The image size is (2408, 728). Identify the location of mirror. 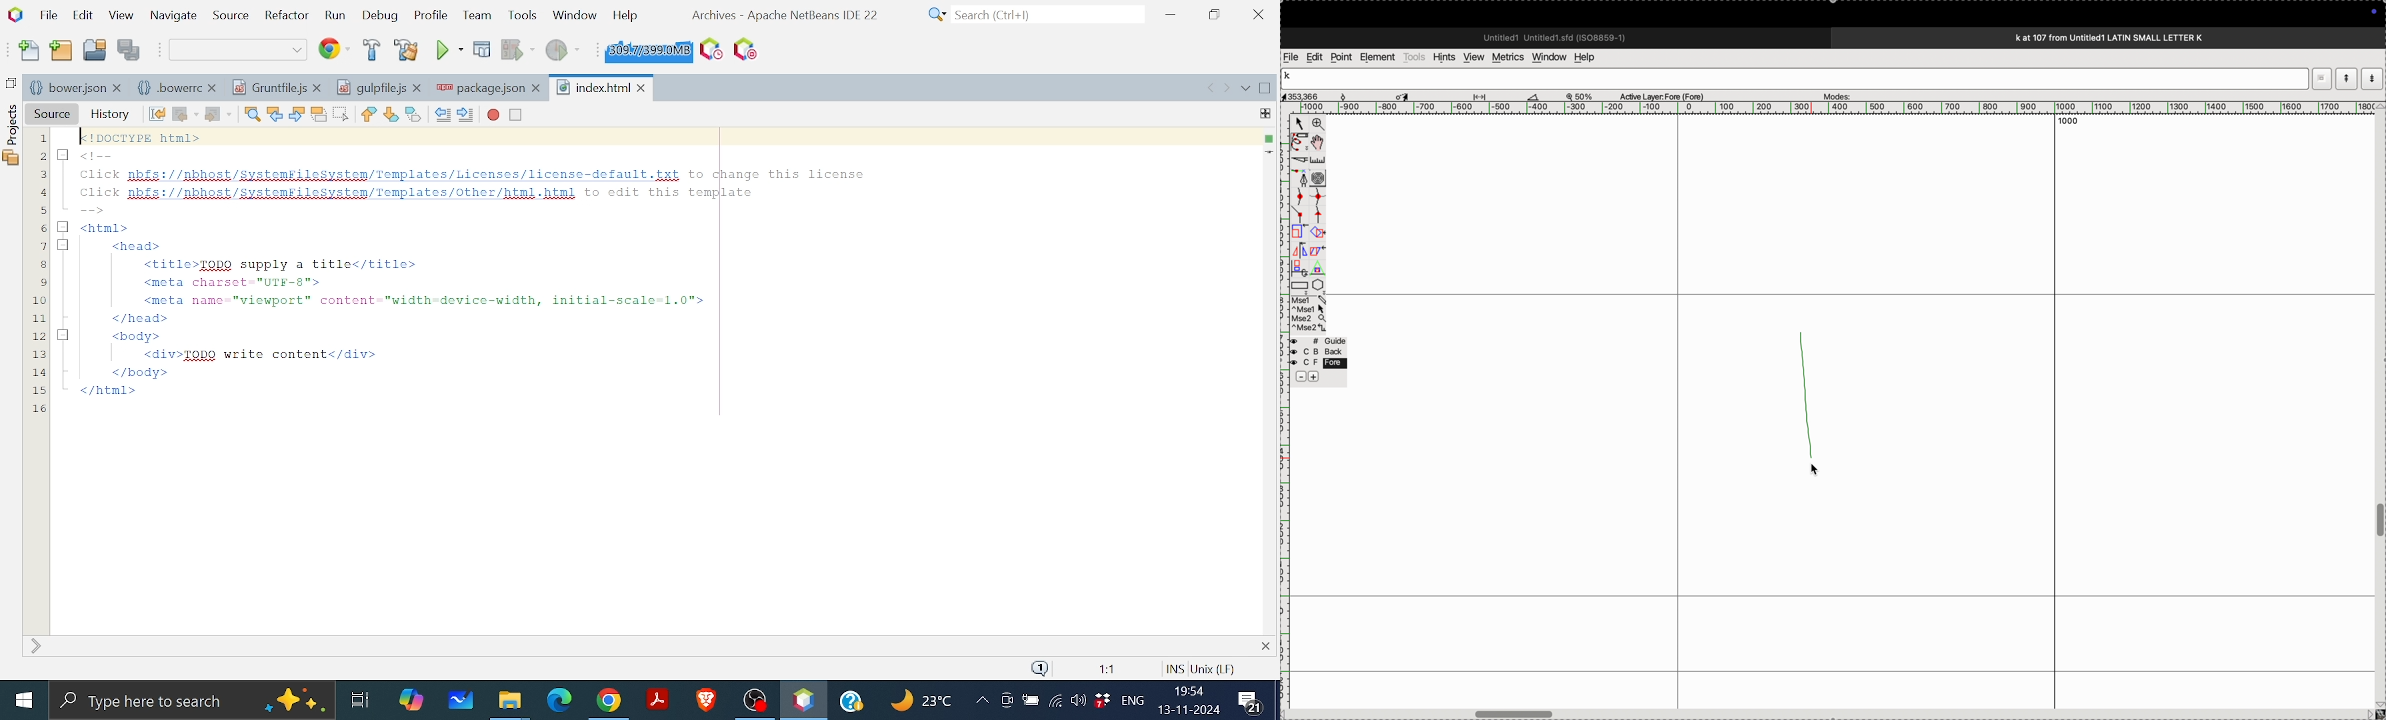
(1299, 258).